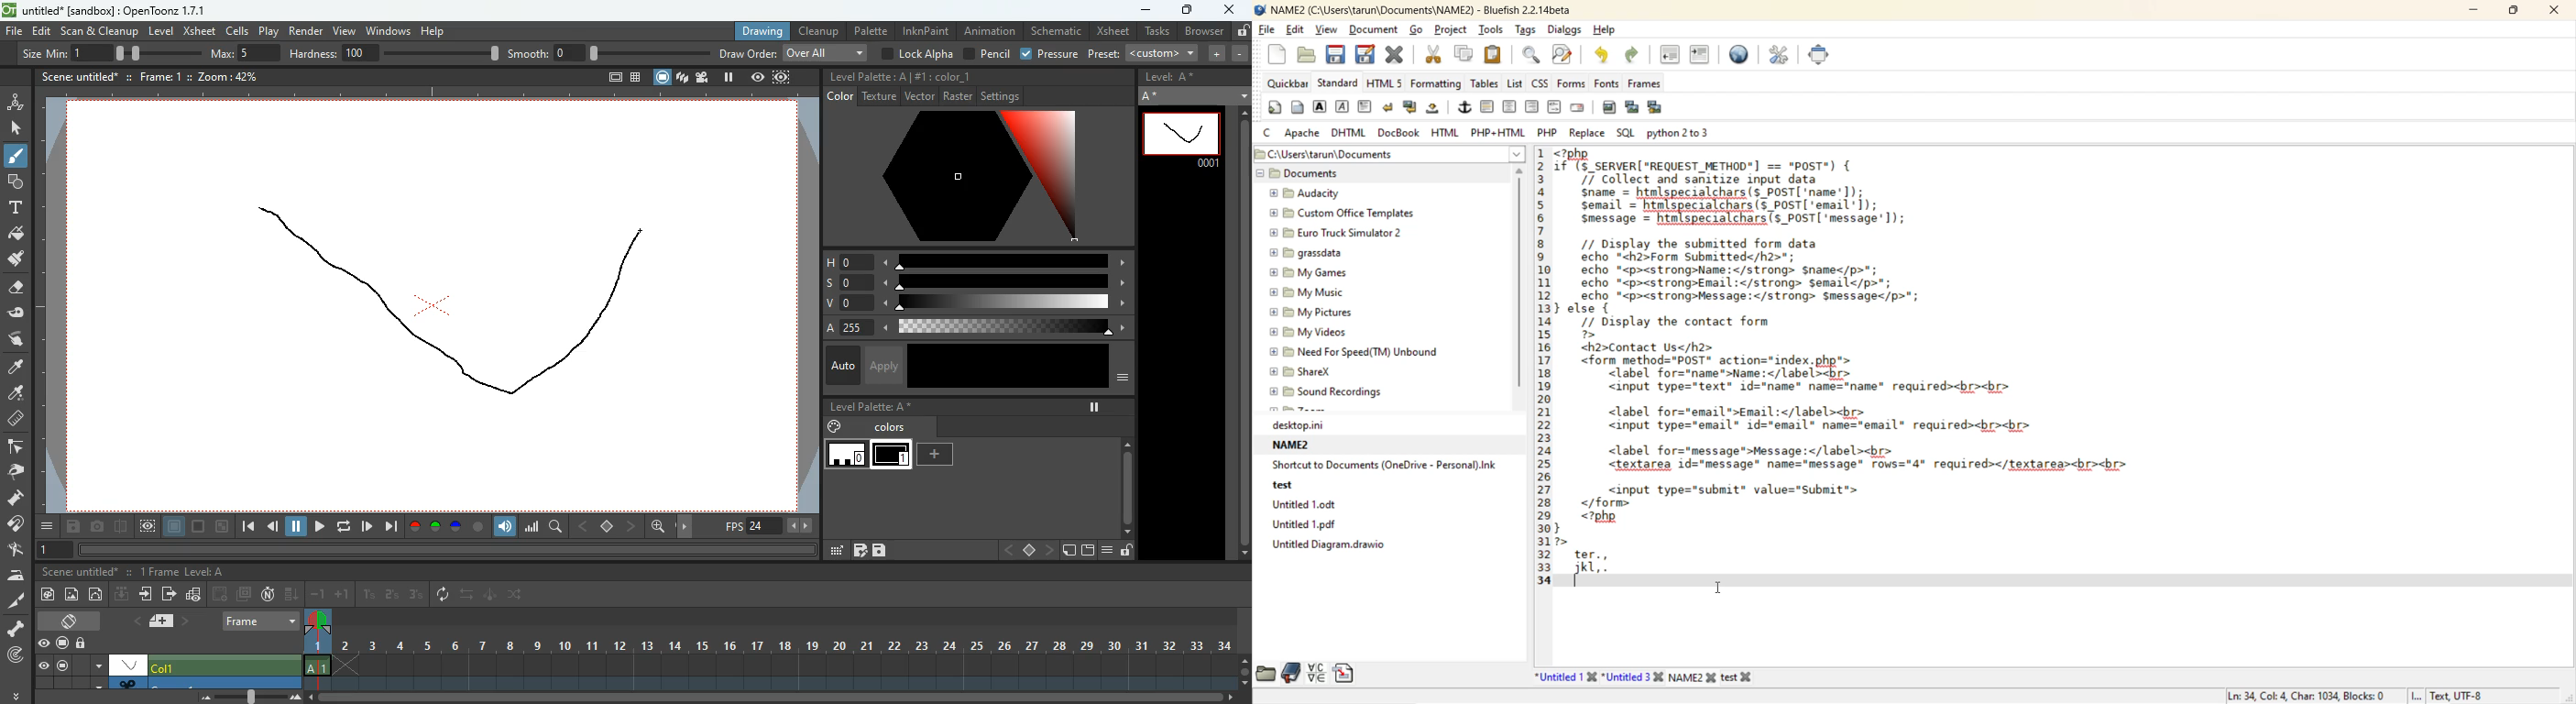 This screenshot has height=728, width=2576. I want to click on view, so click(43, 644).